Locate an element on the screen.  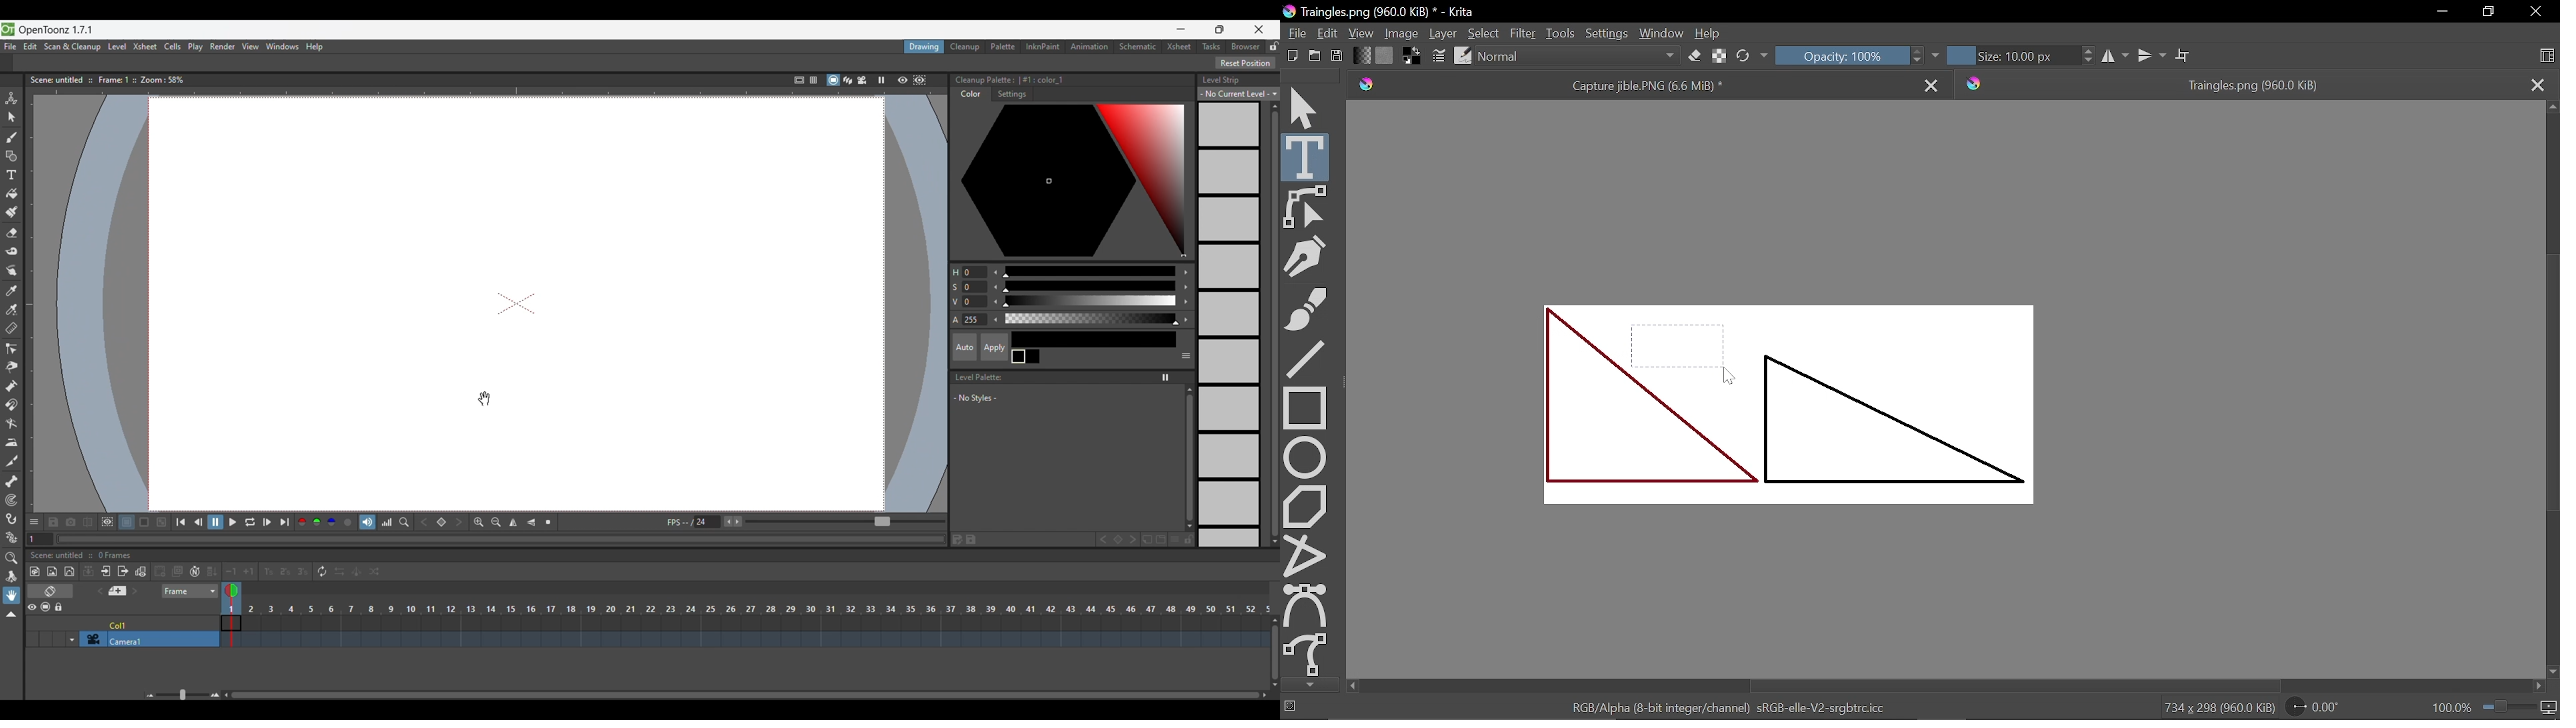
Frames is located at coordinates (745, 607).